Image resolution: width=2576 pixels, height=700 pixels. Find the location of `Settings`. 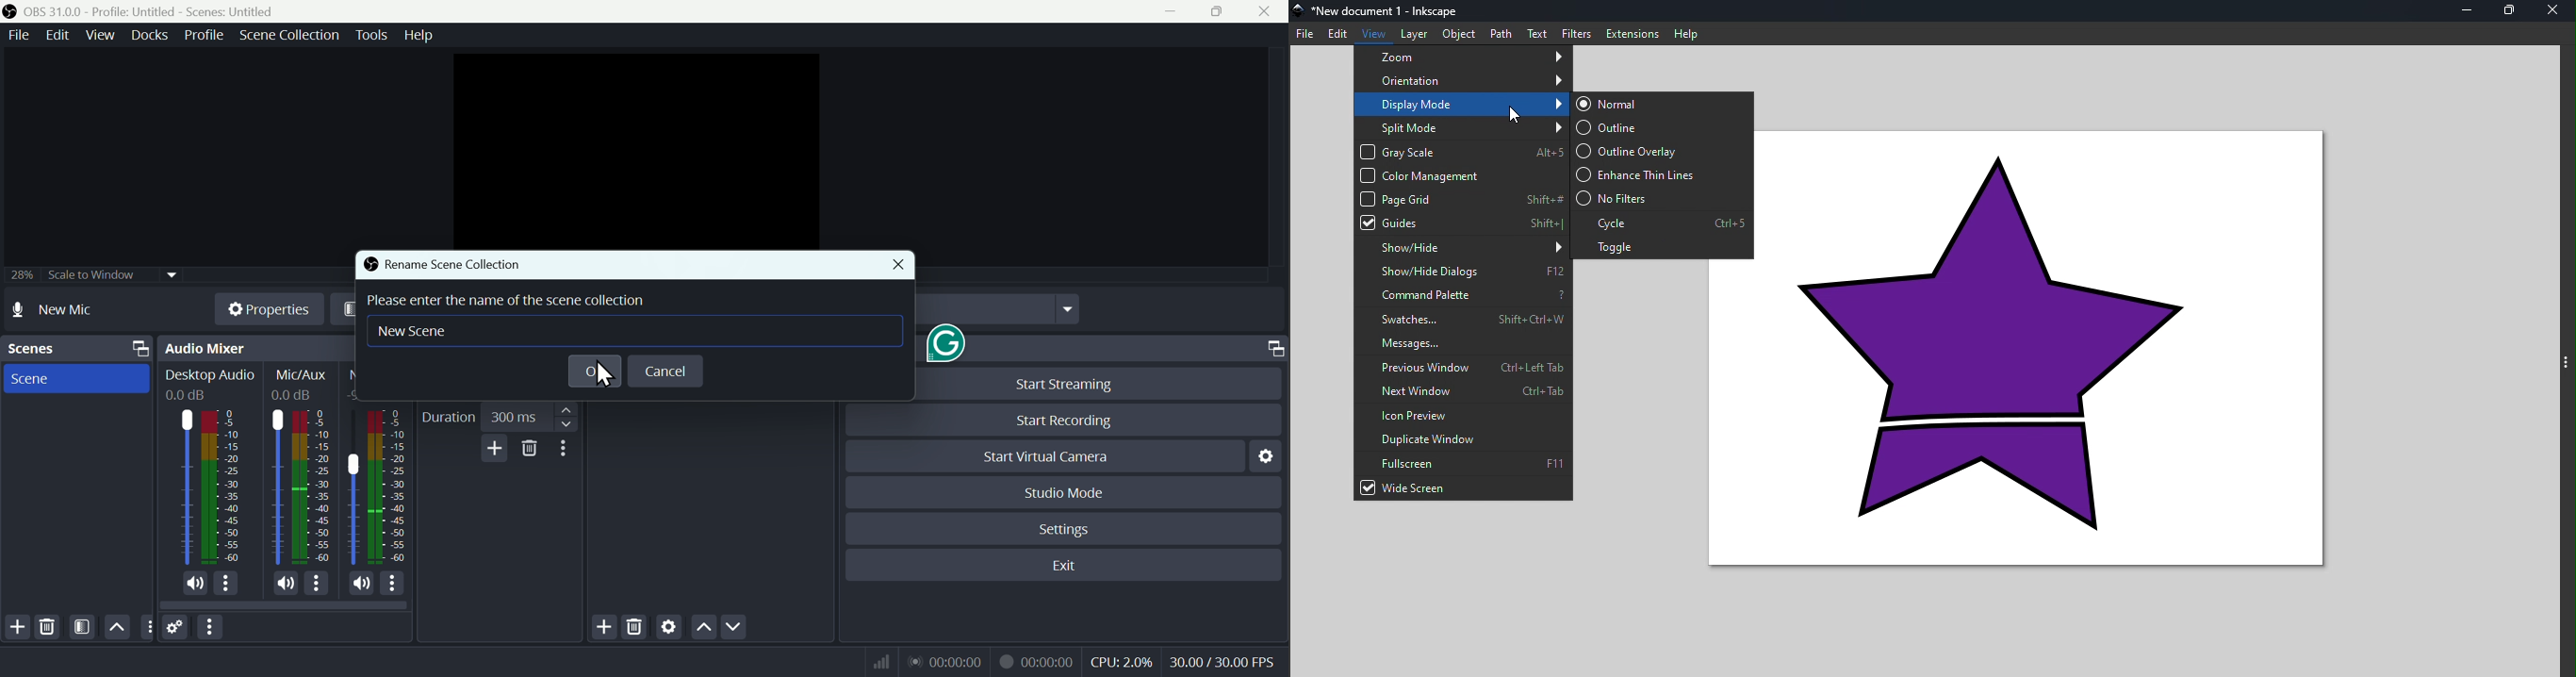

Settings is located at coordinates (1070, 533).